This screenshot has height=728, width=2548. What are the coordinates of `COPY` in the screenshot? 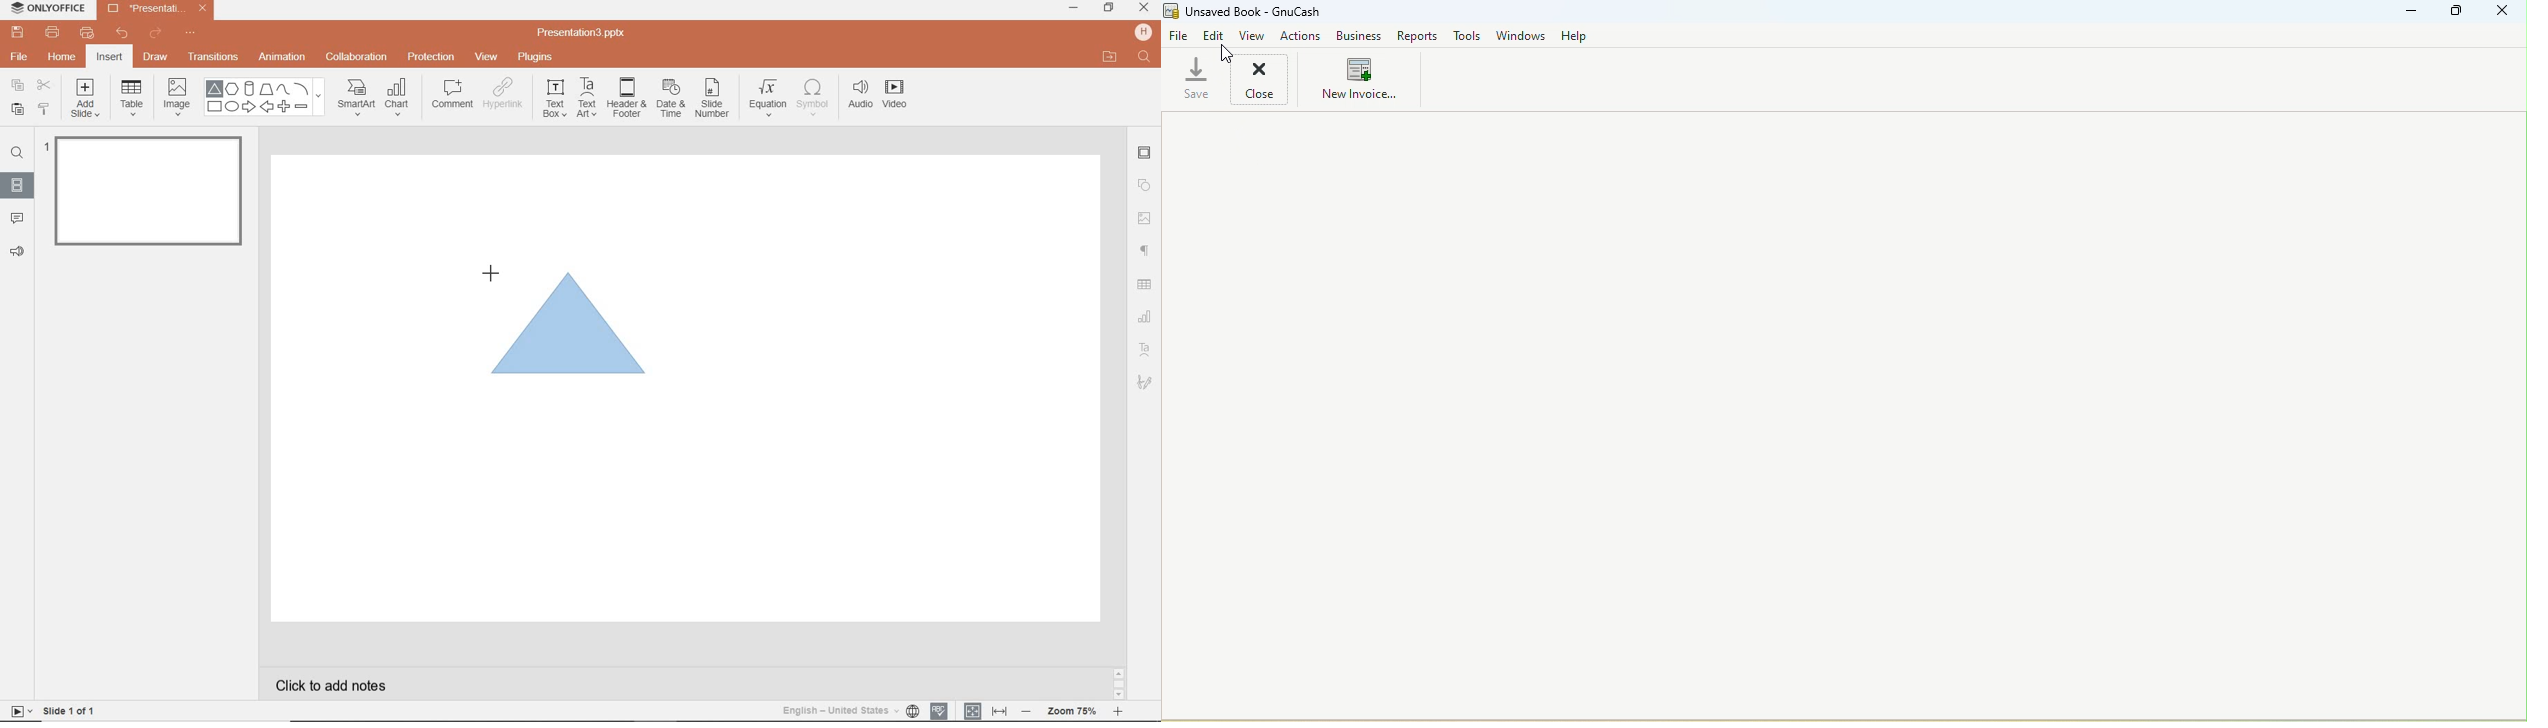 It's located at (18, 87).